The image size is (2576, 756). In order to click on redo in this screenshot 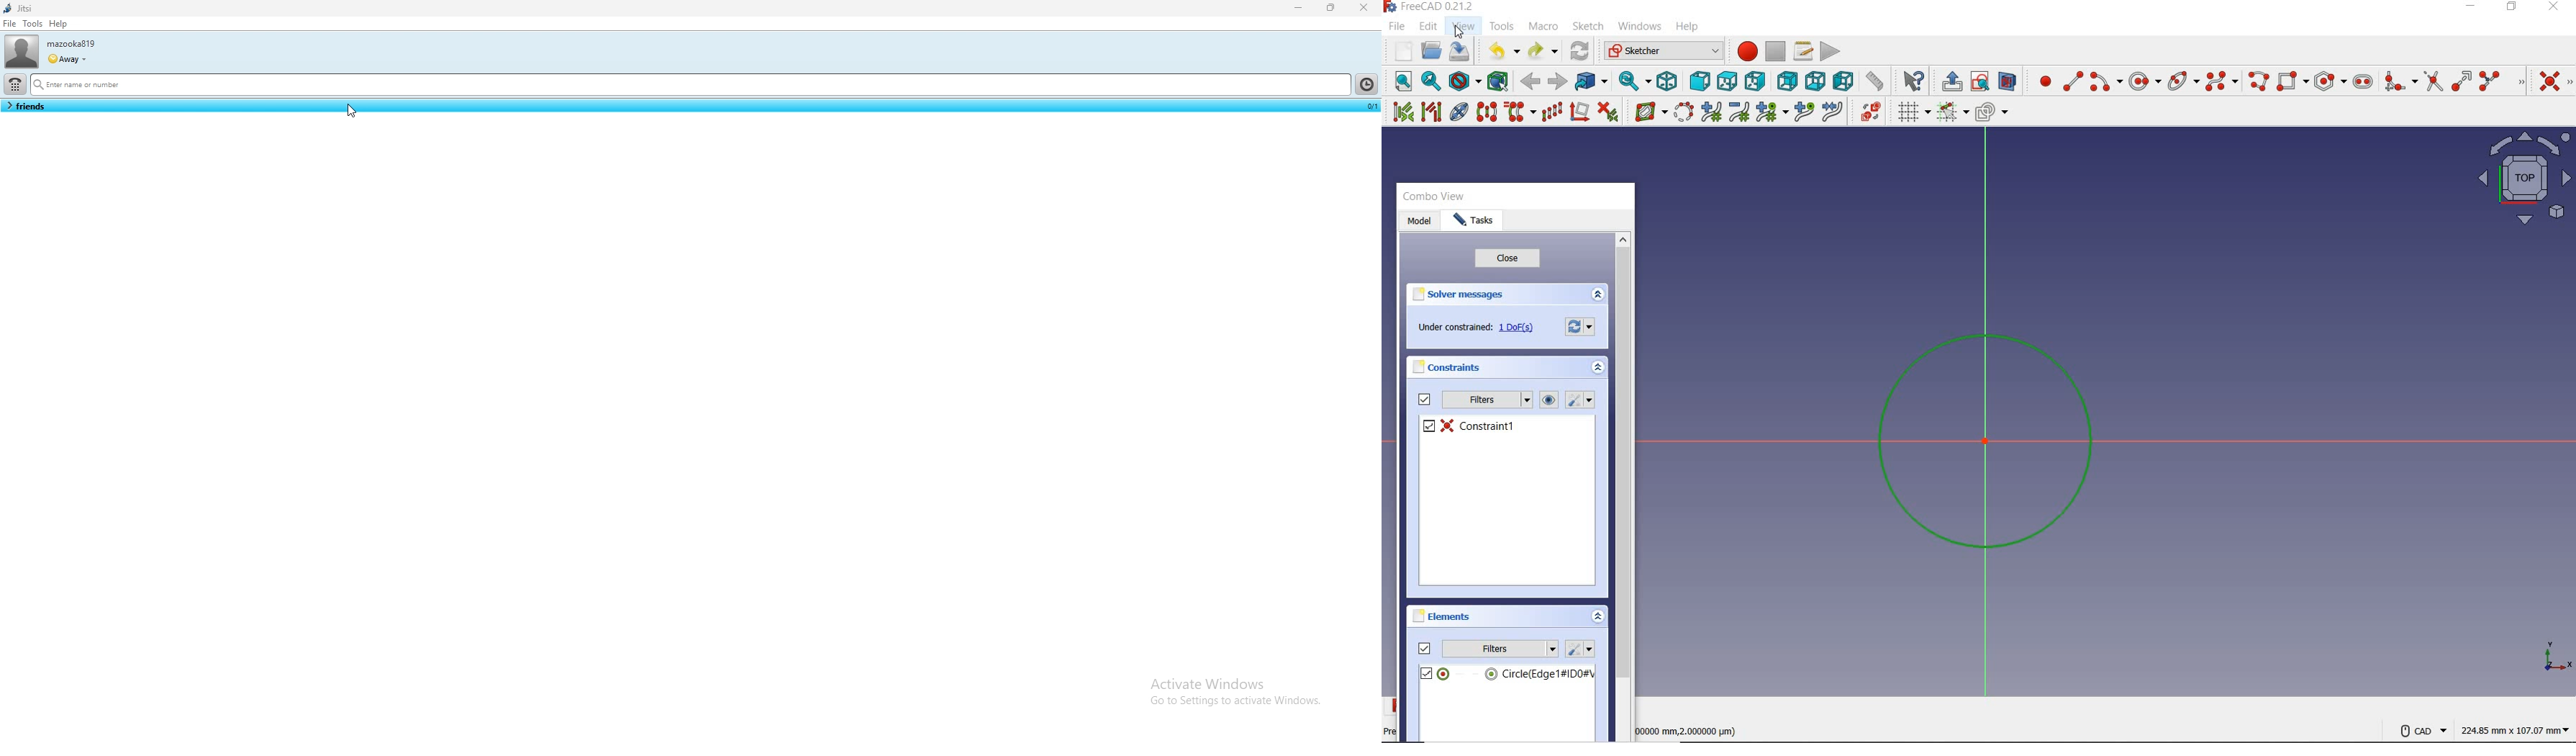, I will do `click(1542, 51)`.